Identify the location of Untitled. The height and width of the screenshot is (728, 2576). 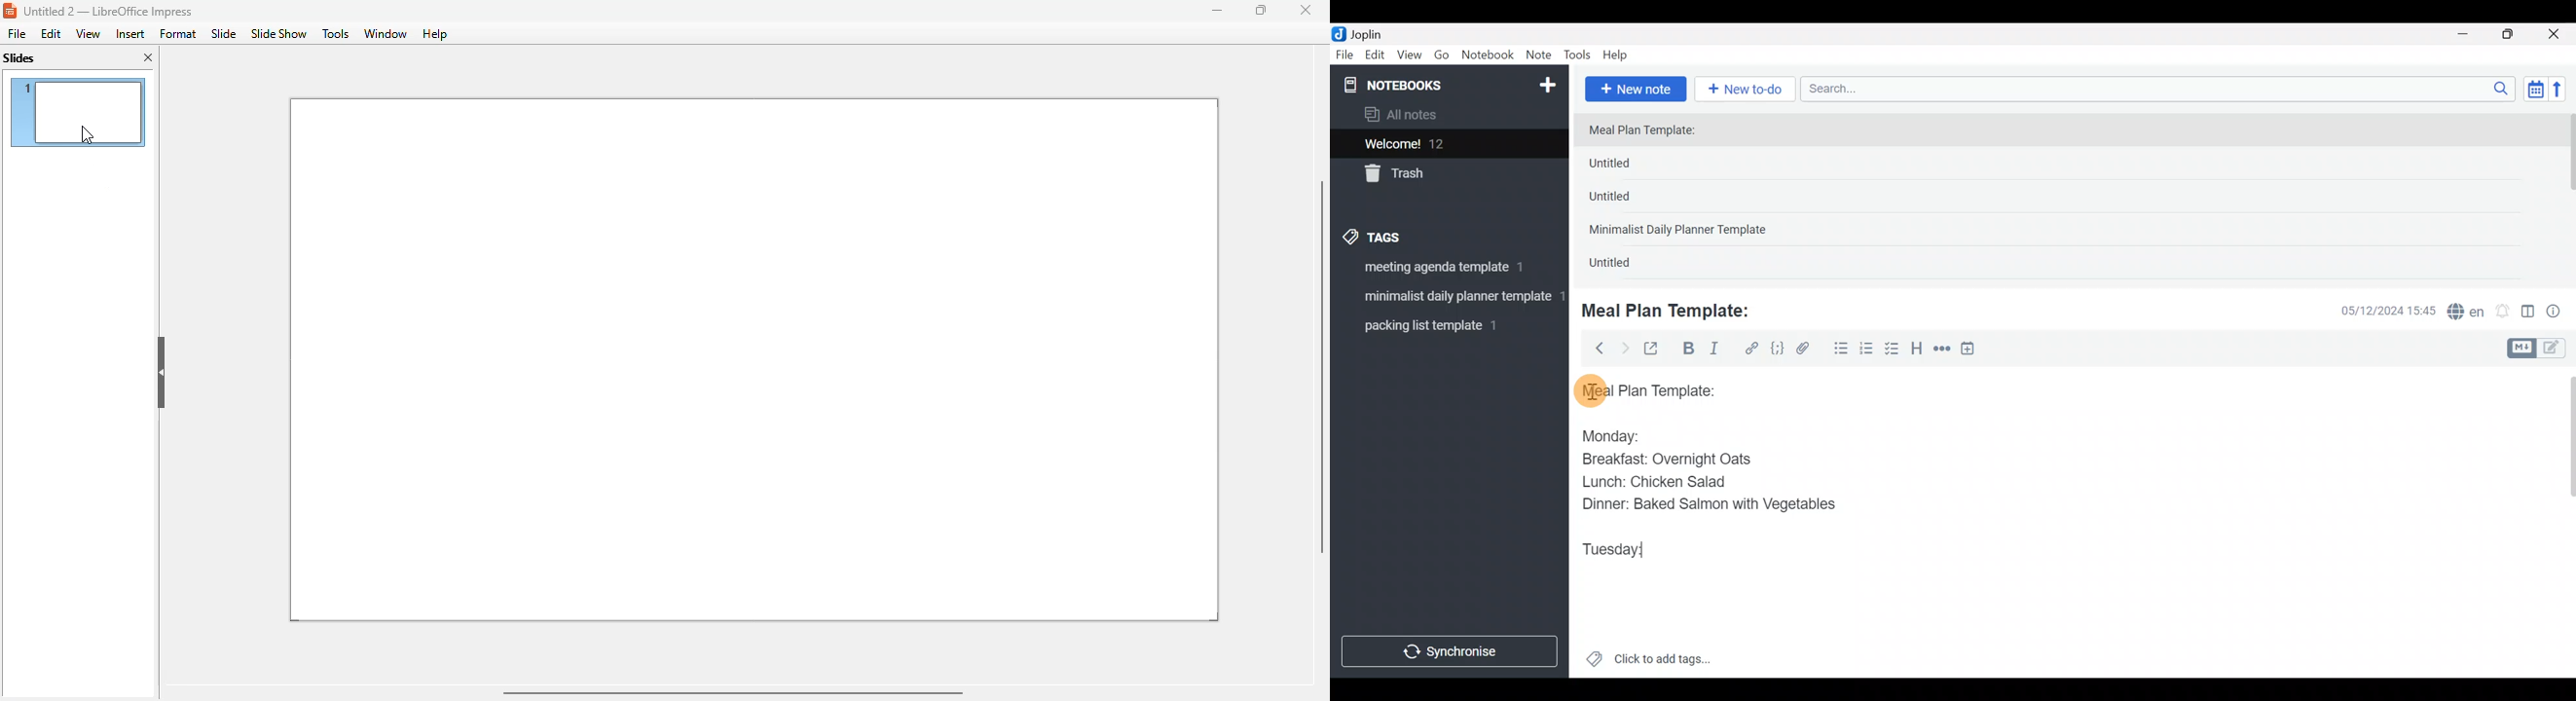
(1625, 265).